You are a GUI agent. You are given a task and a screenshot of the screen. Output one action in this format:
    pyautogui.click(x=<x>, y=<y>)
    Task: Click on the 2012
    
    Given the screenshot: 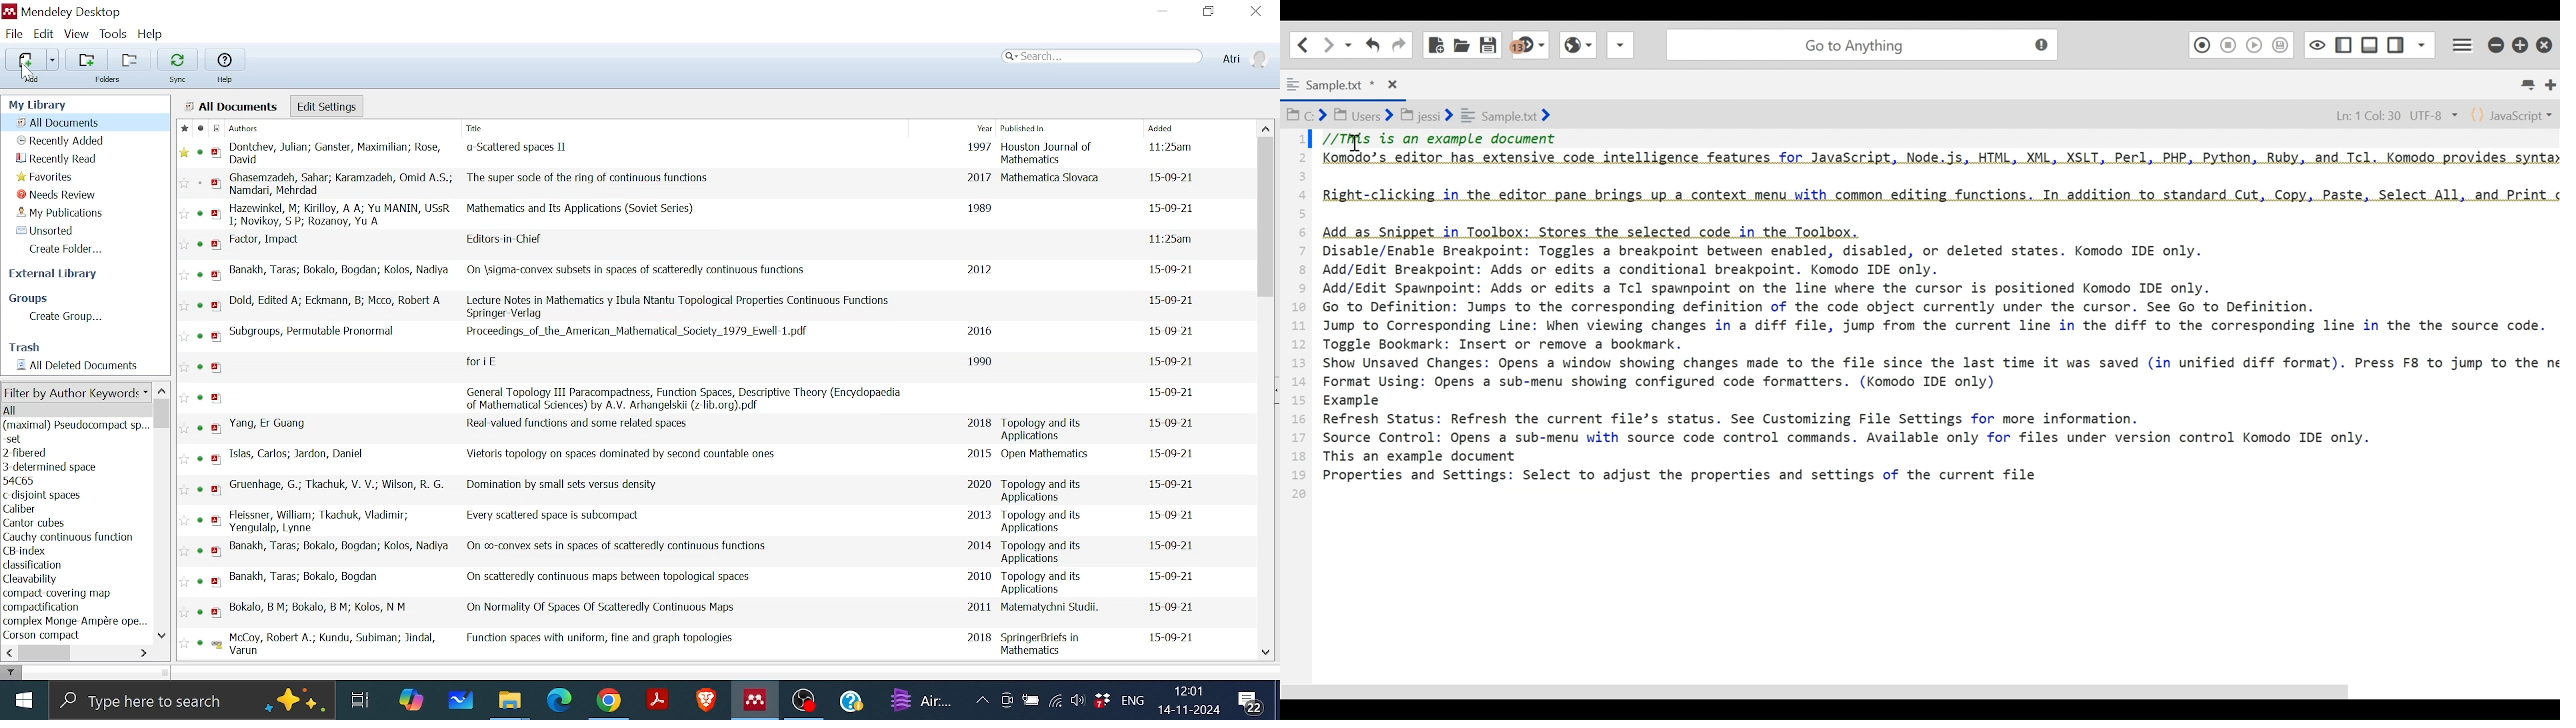 What is the action you would take?
    pyautogui.click(x=977, y=270)
    